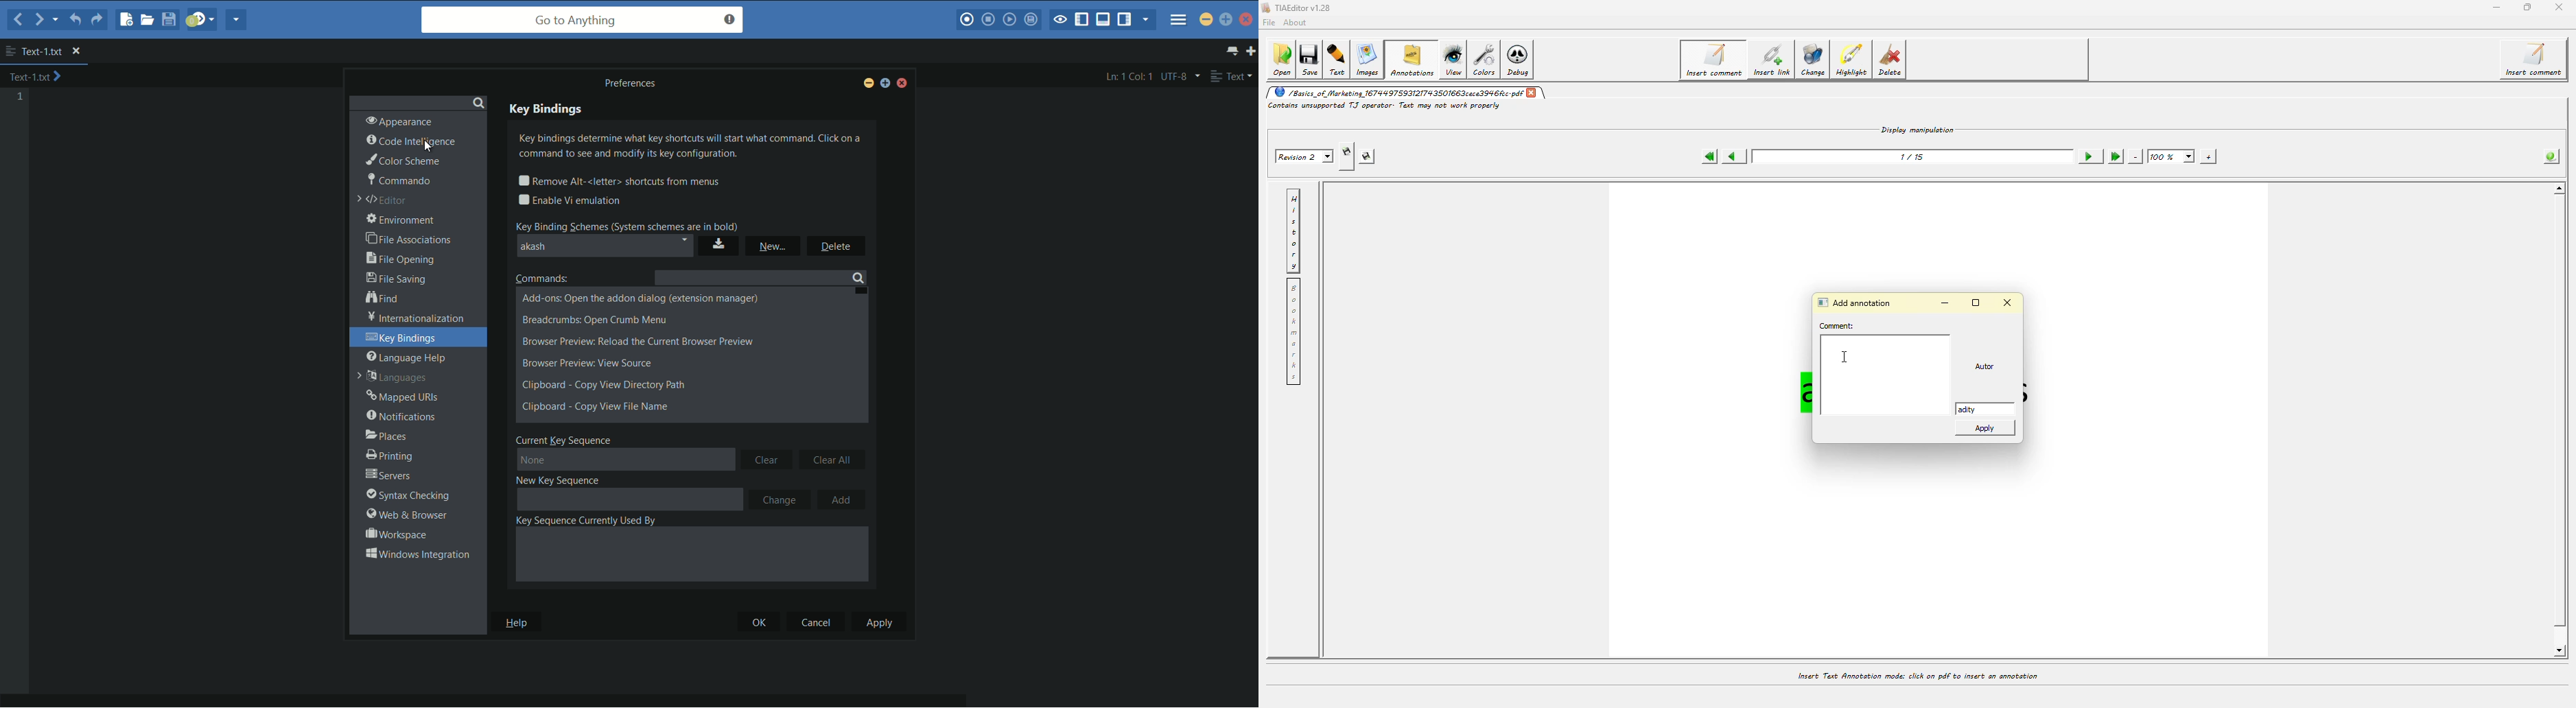 This screenshot has height=728, width=2576. What do you see at coordinates (774, 246) in the screenshot?
I see `new` at bounding box center [774, 246].